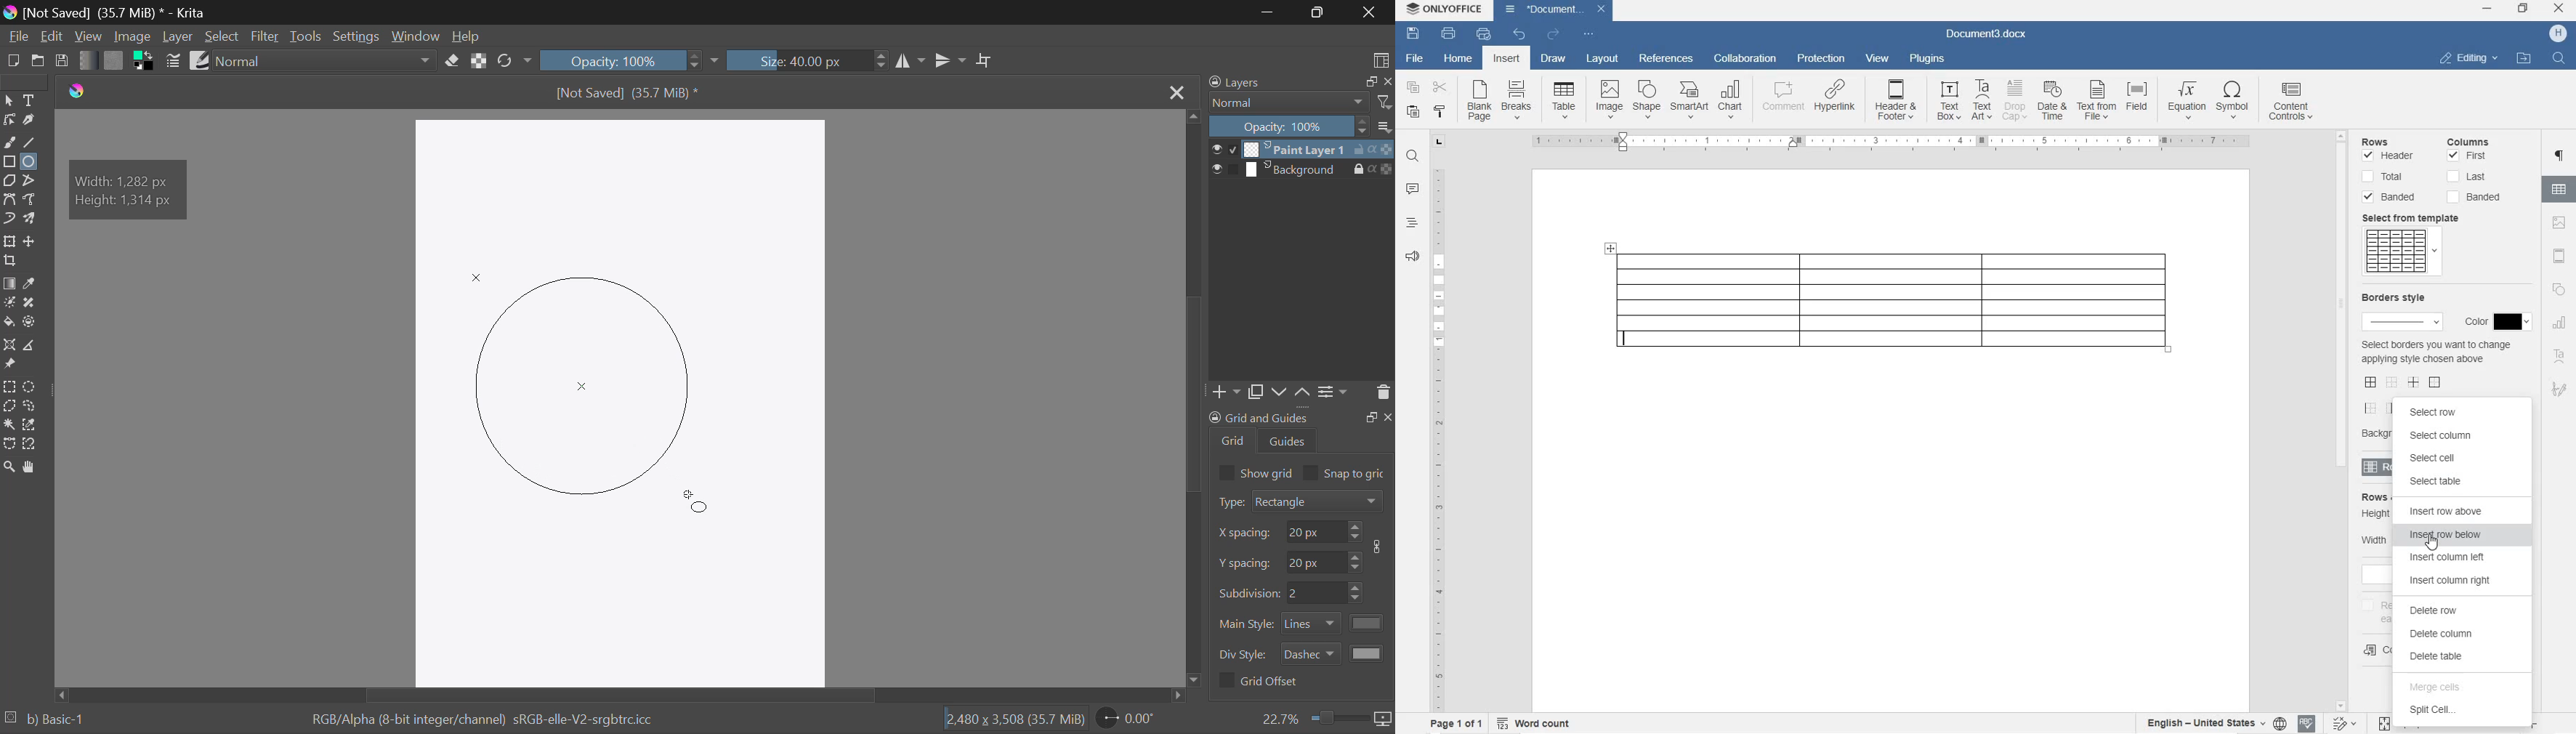 The image size is (2576, 756). I want to click on TEXT ART, so click(1981, 101).